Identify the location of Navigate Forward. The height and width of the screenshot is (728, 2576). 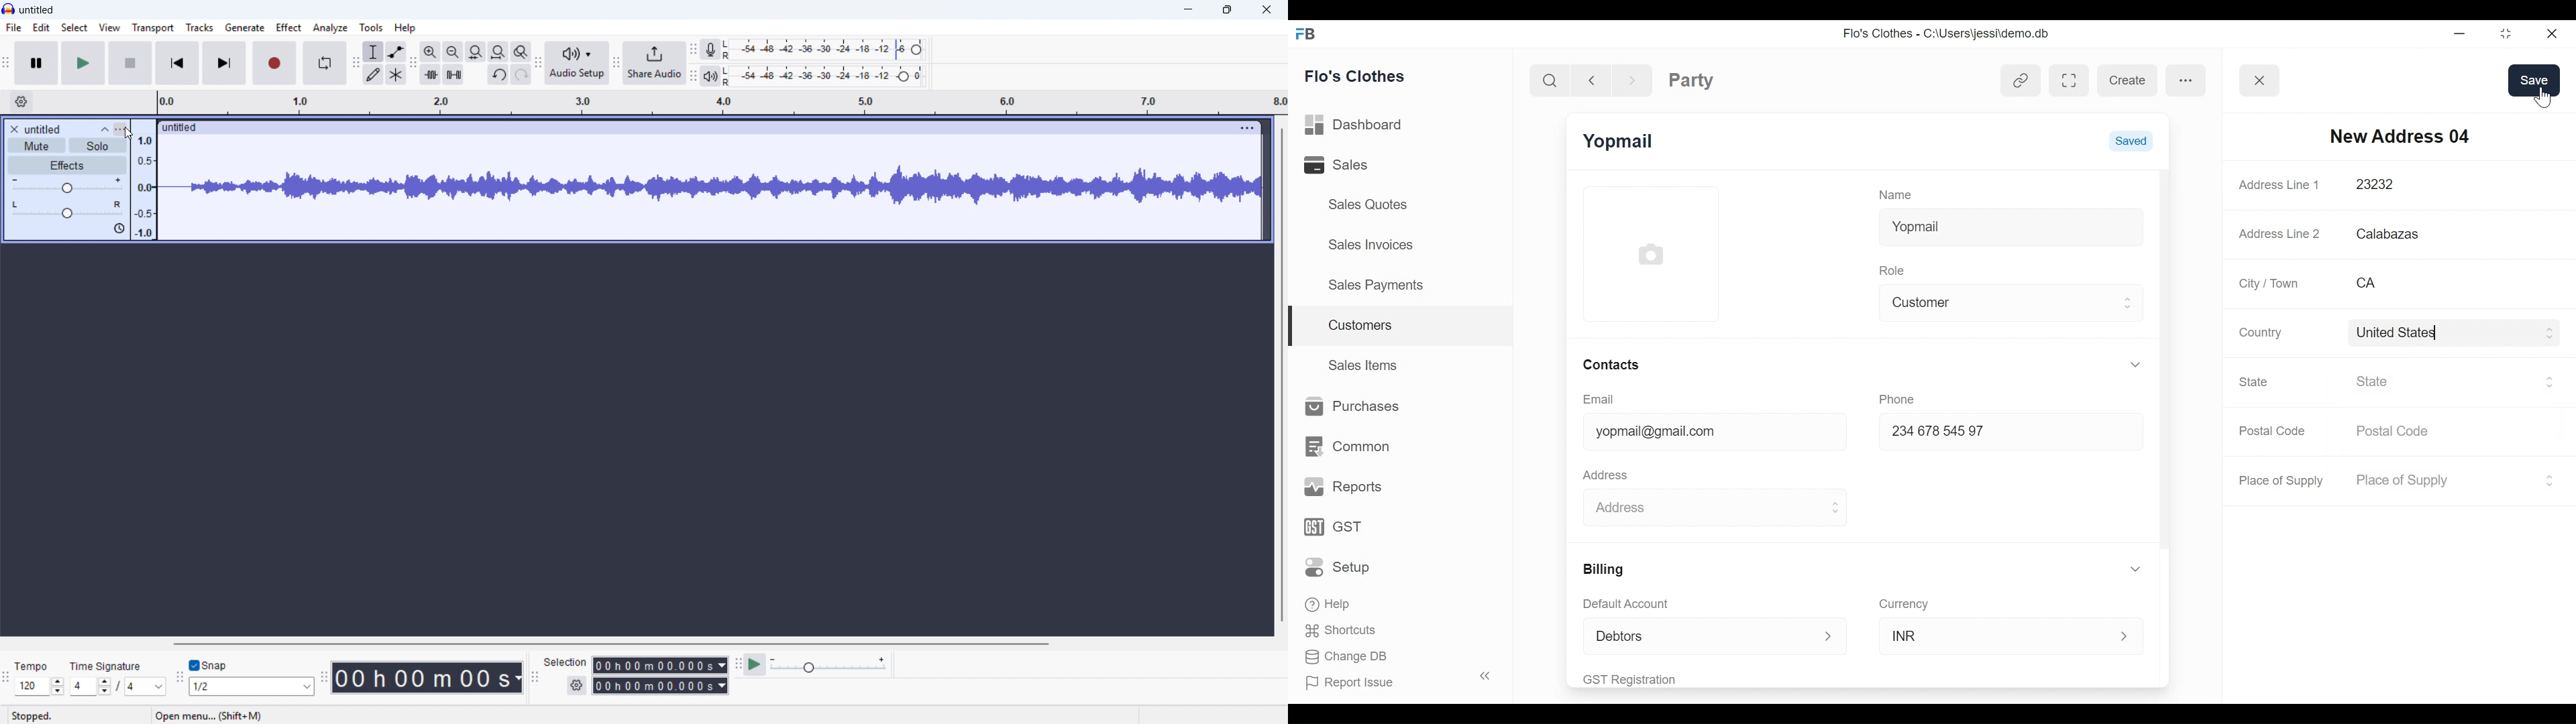
(1632, 78).